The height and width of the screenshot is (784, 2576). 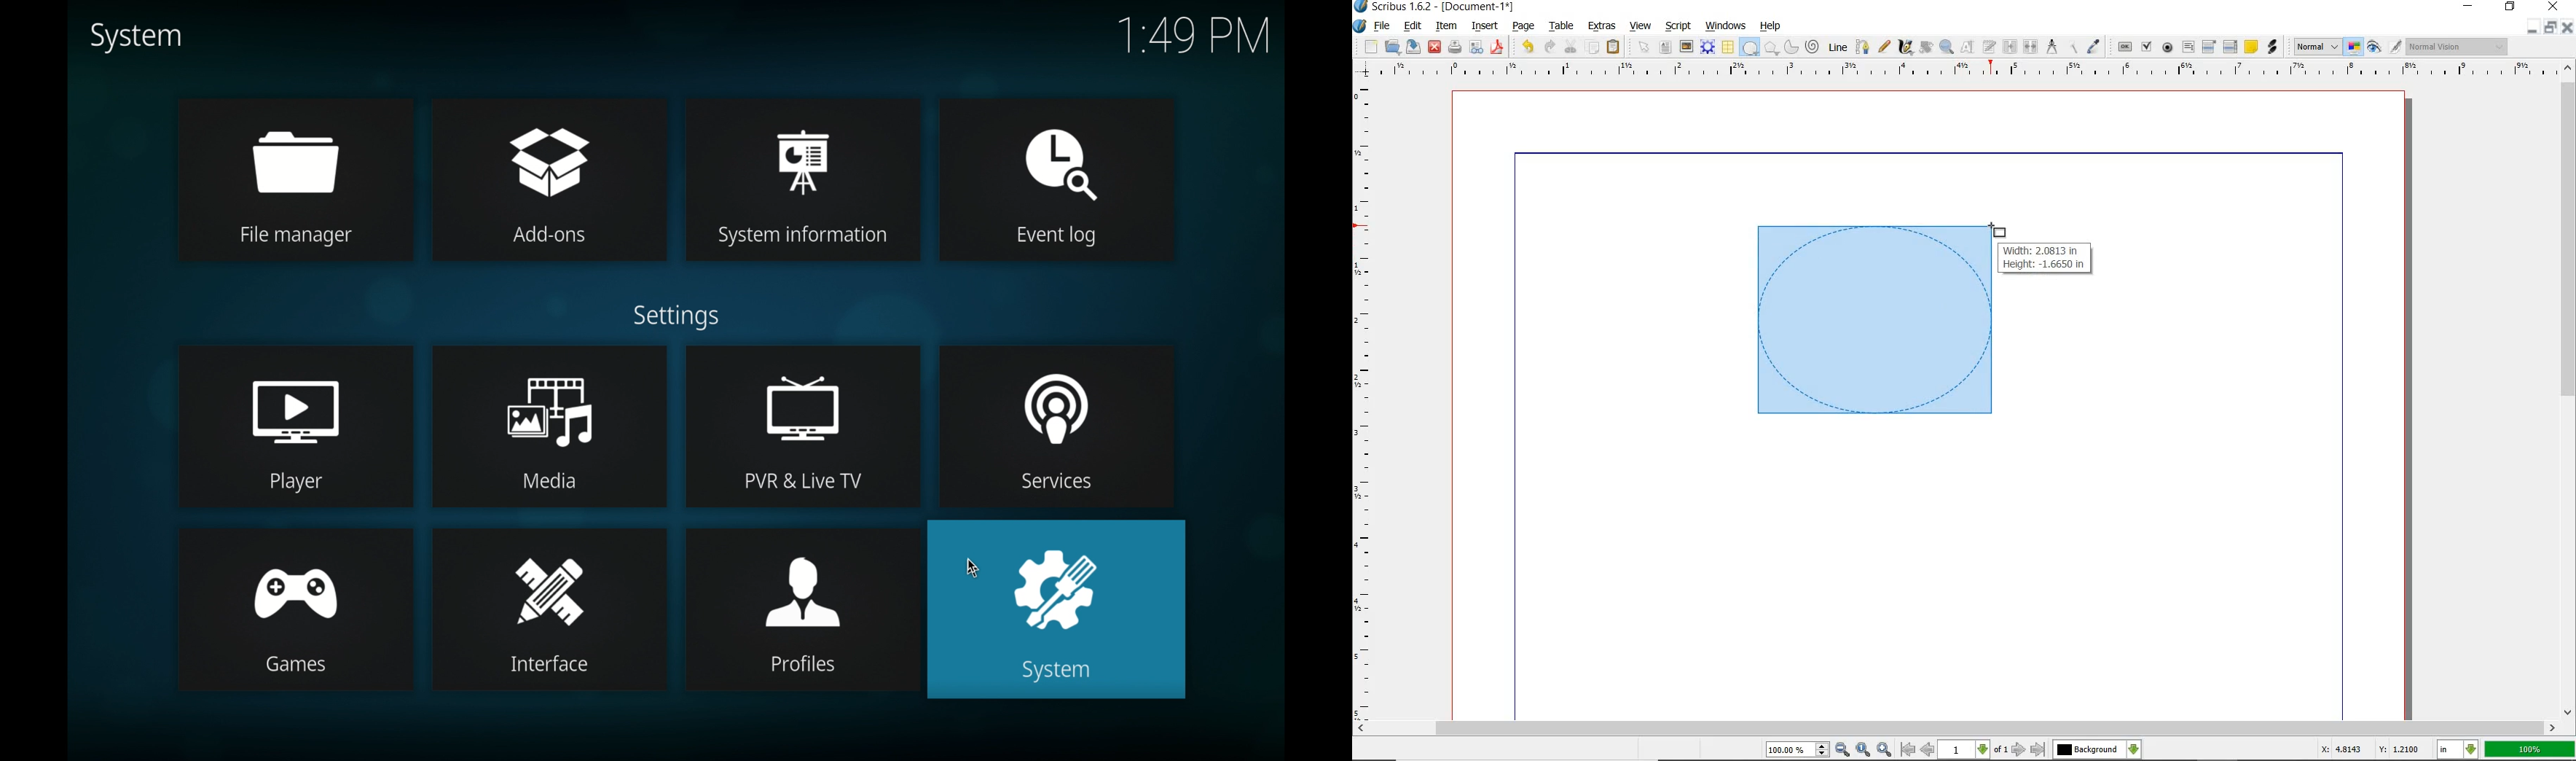 What do you see at coordinates (1727, 47) in the screenshot?
I see `TABLE` at bounding box center [1727, 47].